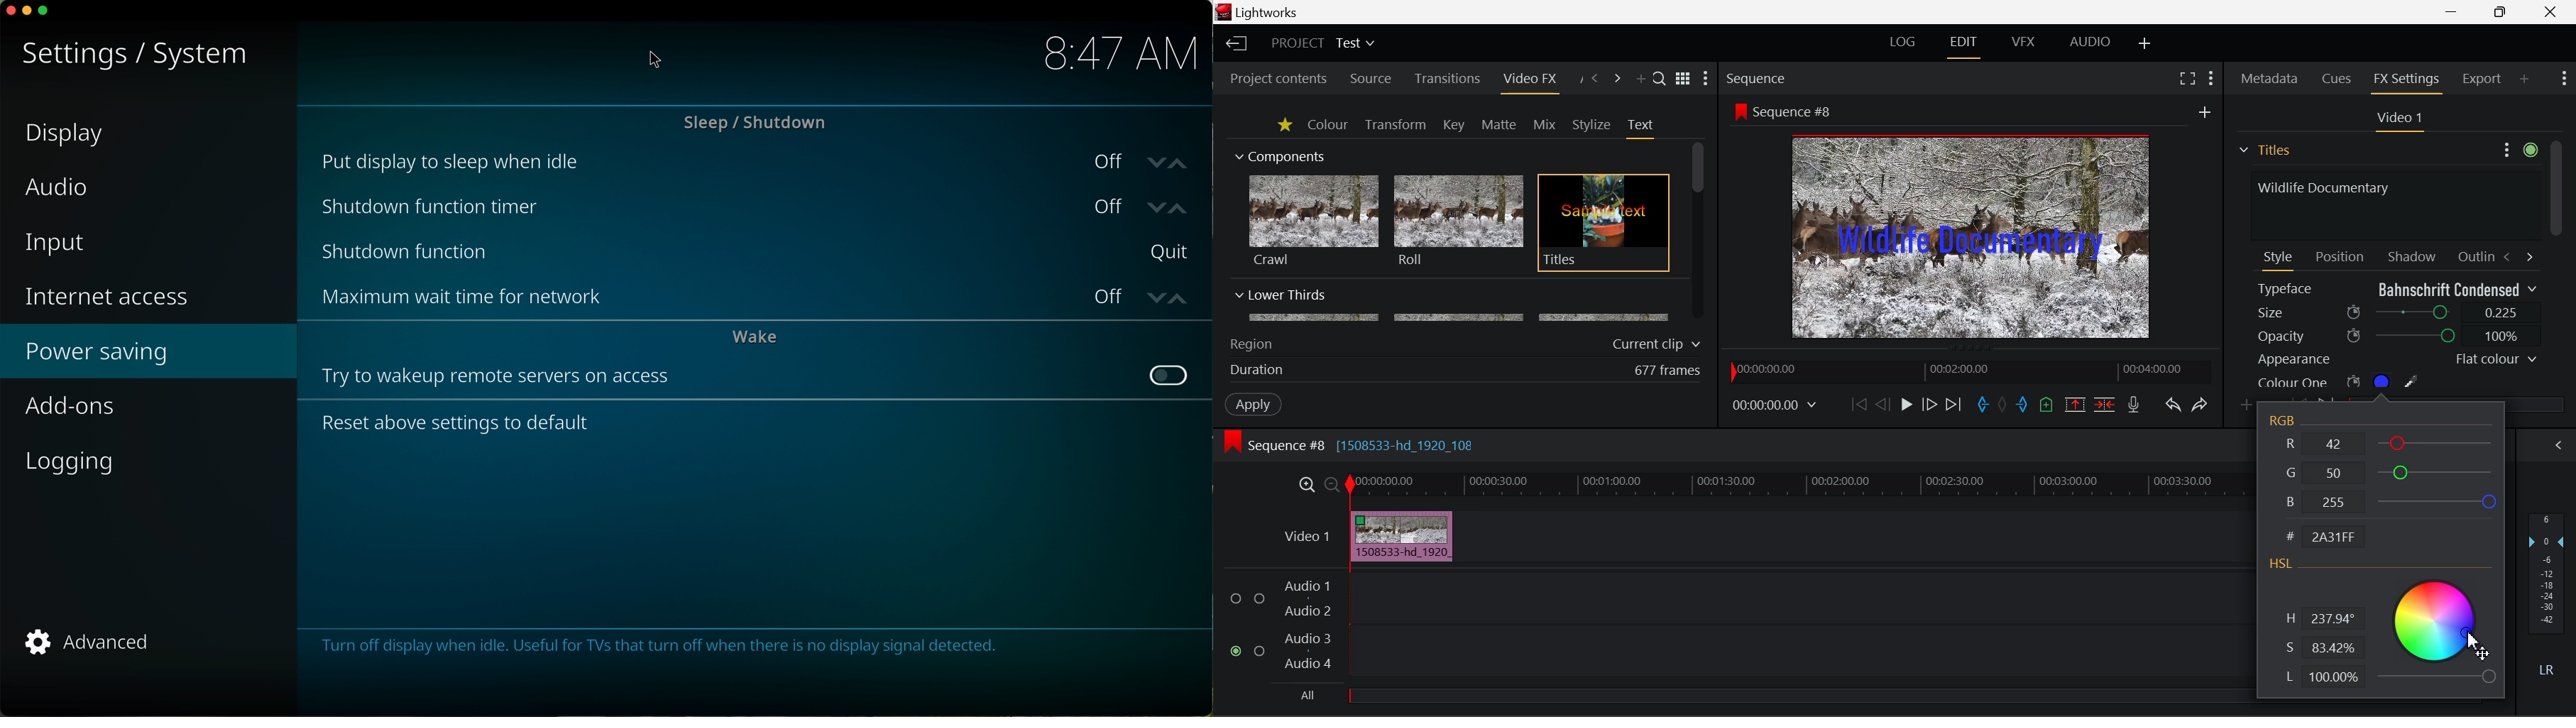 The image size is (2576, 728). What do you see at coordinates (2004, 406) in the screenshot?
I see `Remove all marks` at bounding box center [2004, 406].